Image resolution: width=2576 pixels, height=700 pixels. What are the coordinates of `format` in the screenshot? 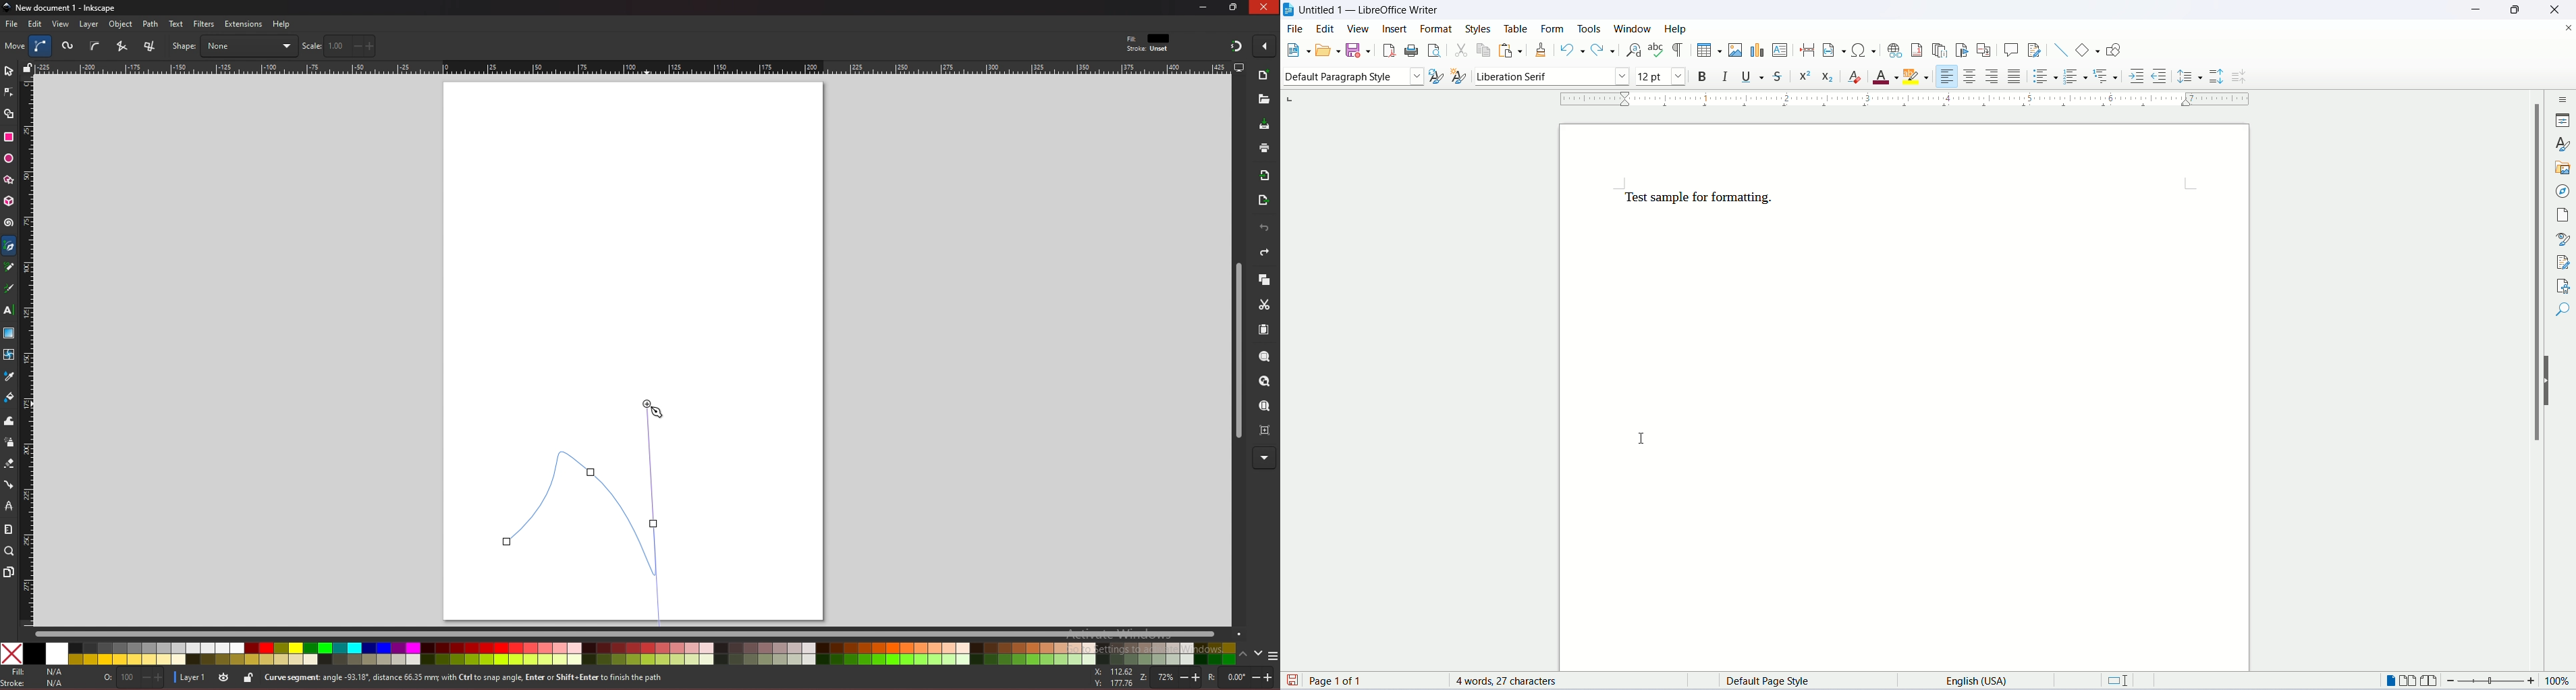 It's located at (1439, 28).